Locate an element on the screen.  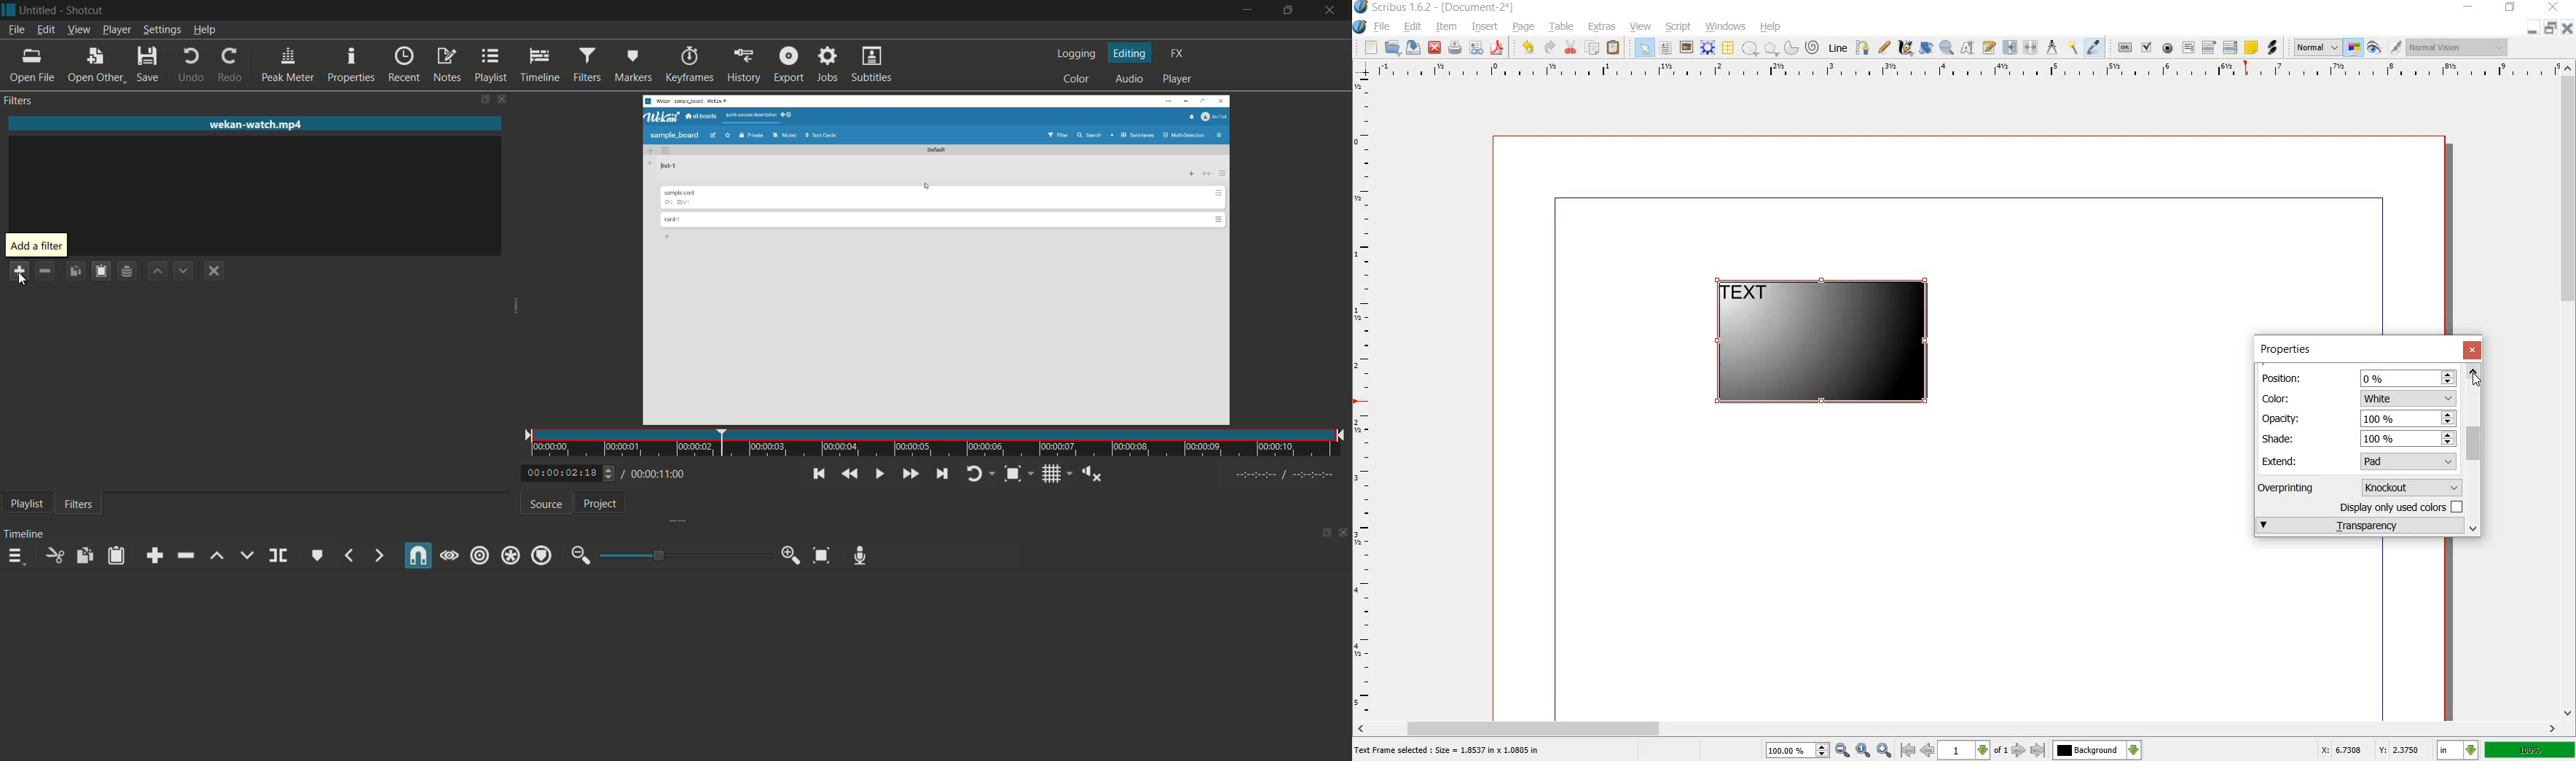
lift is located at coordinates (218, 555).